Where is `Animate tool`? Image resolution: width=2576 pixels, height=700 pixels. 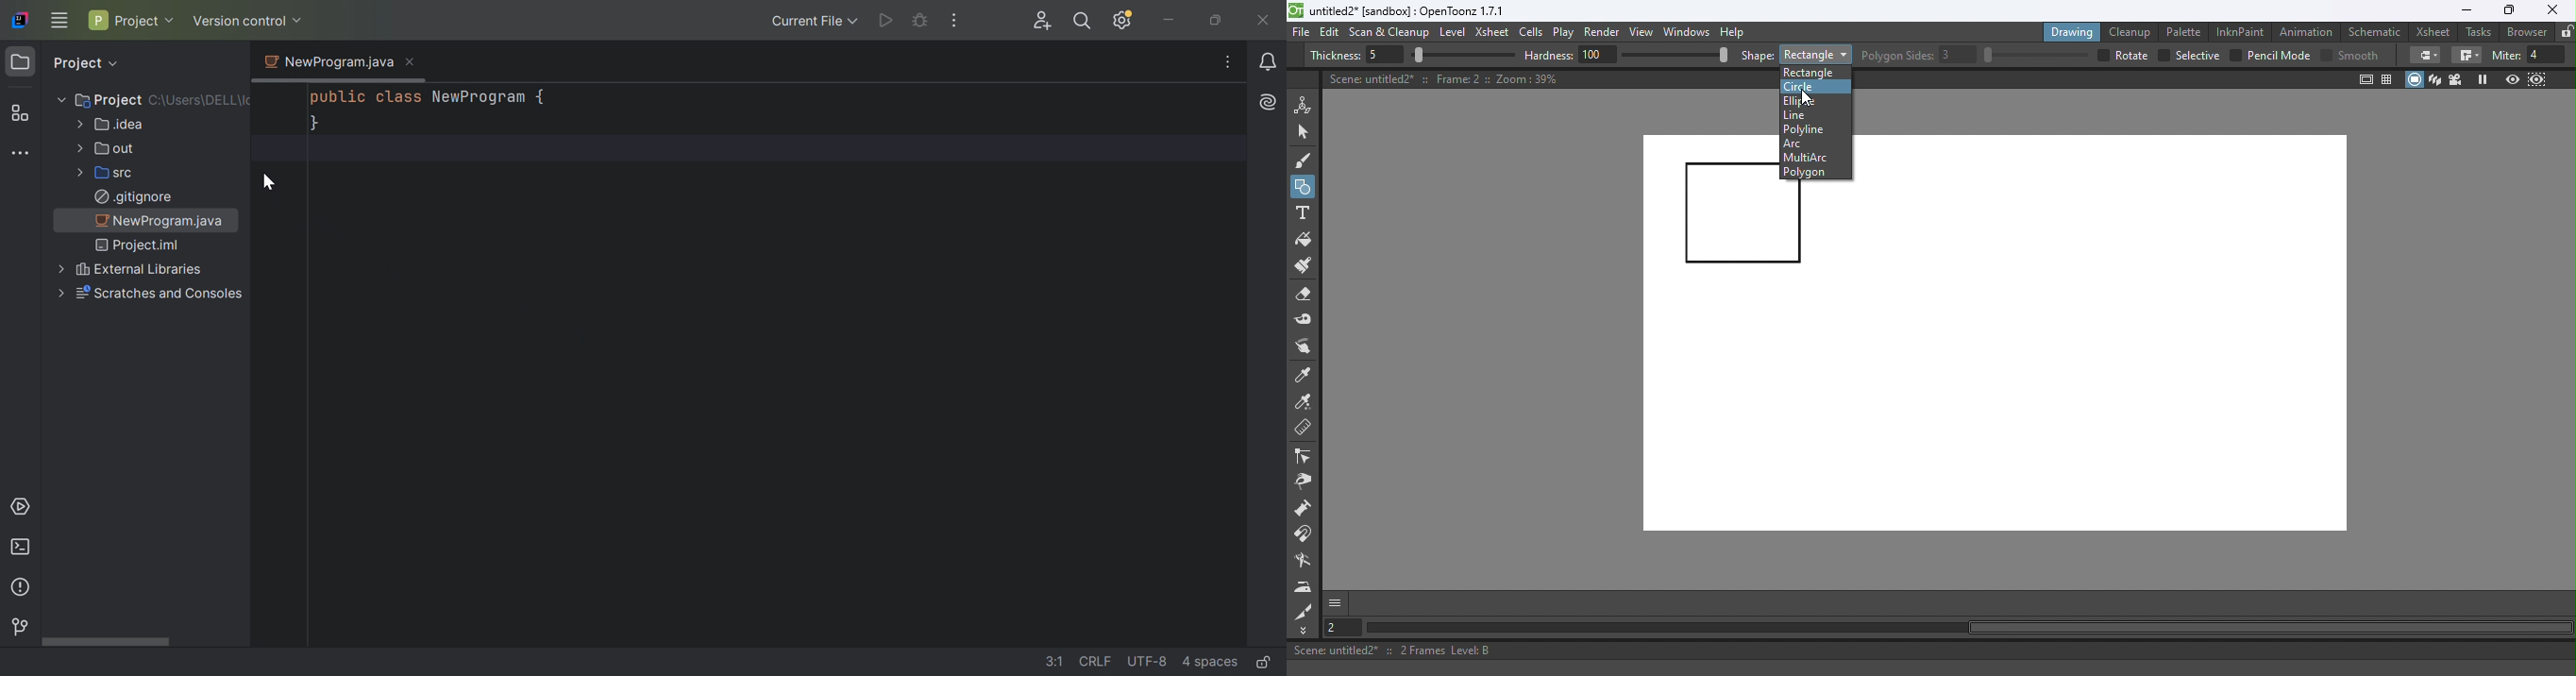 Animate tool is located at coordinates (1306, 105).